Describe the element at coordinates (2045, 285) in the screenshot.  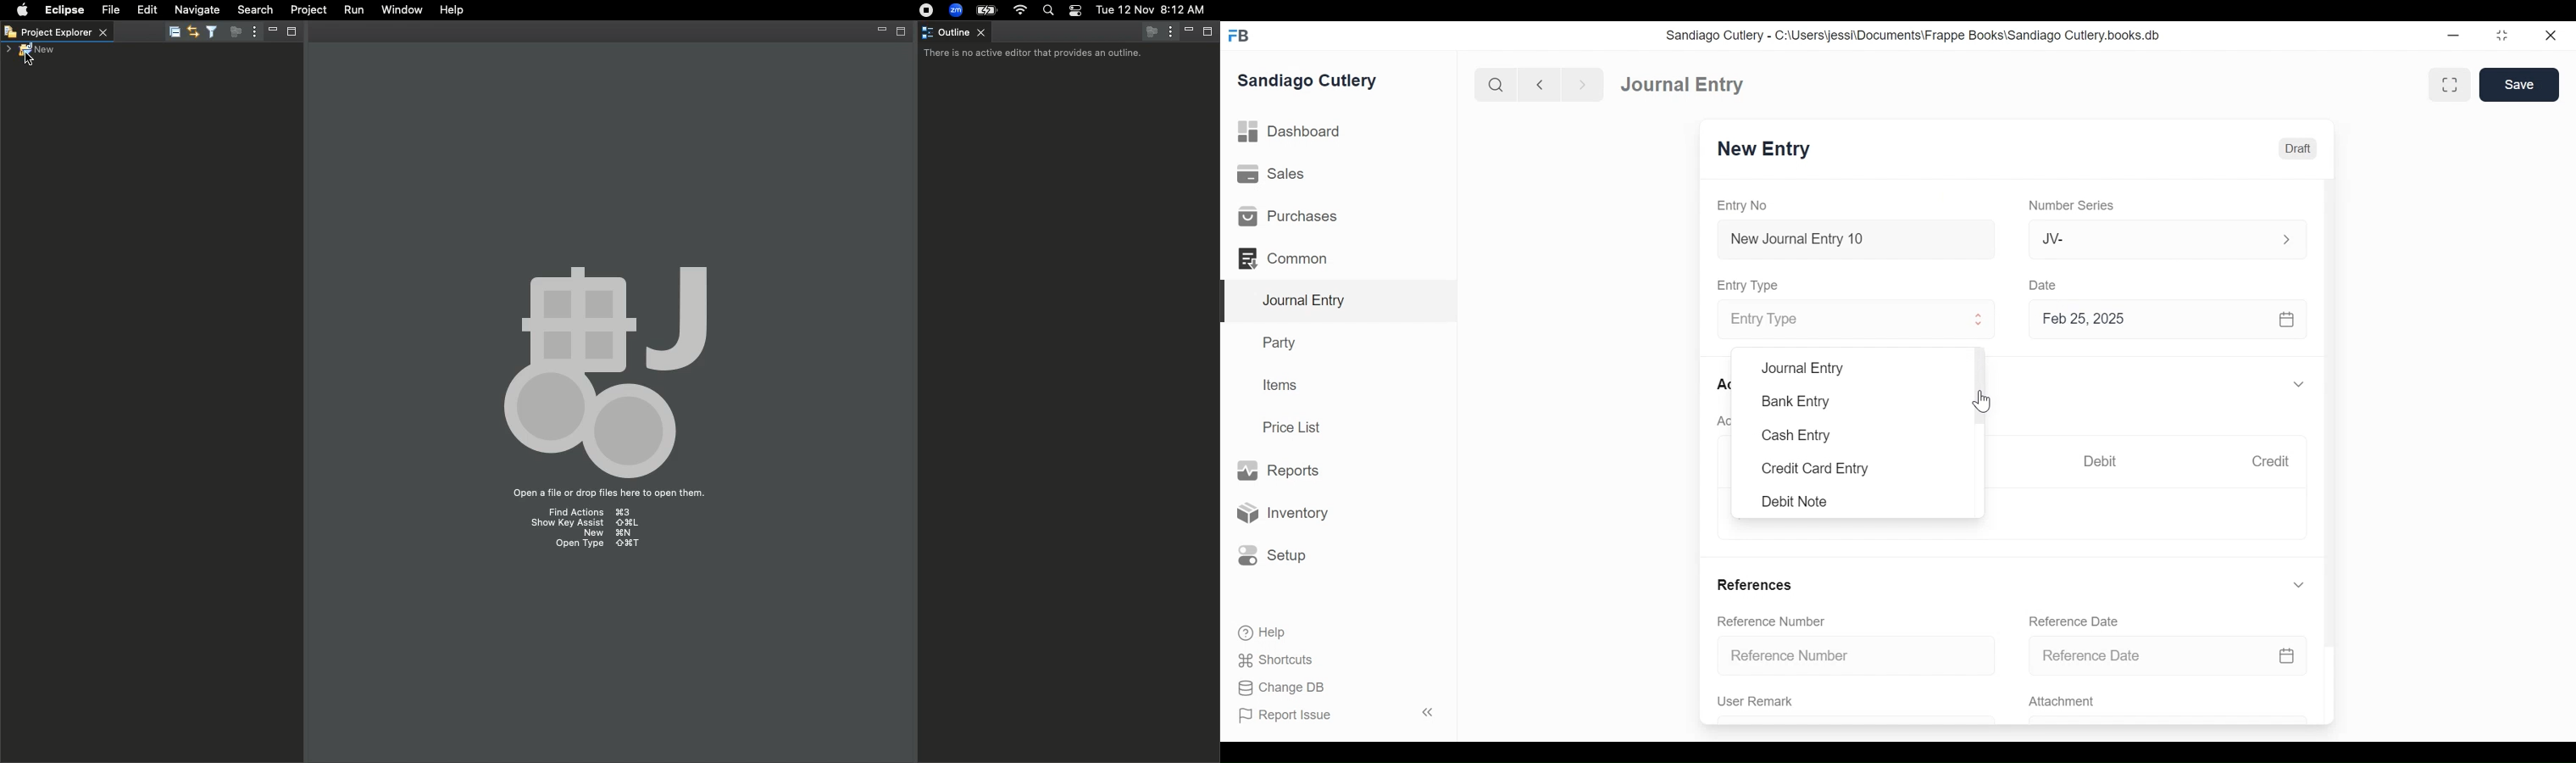
I see `Date` at that location.